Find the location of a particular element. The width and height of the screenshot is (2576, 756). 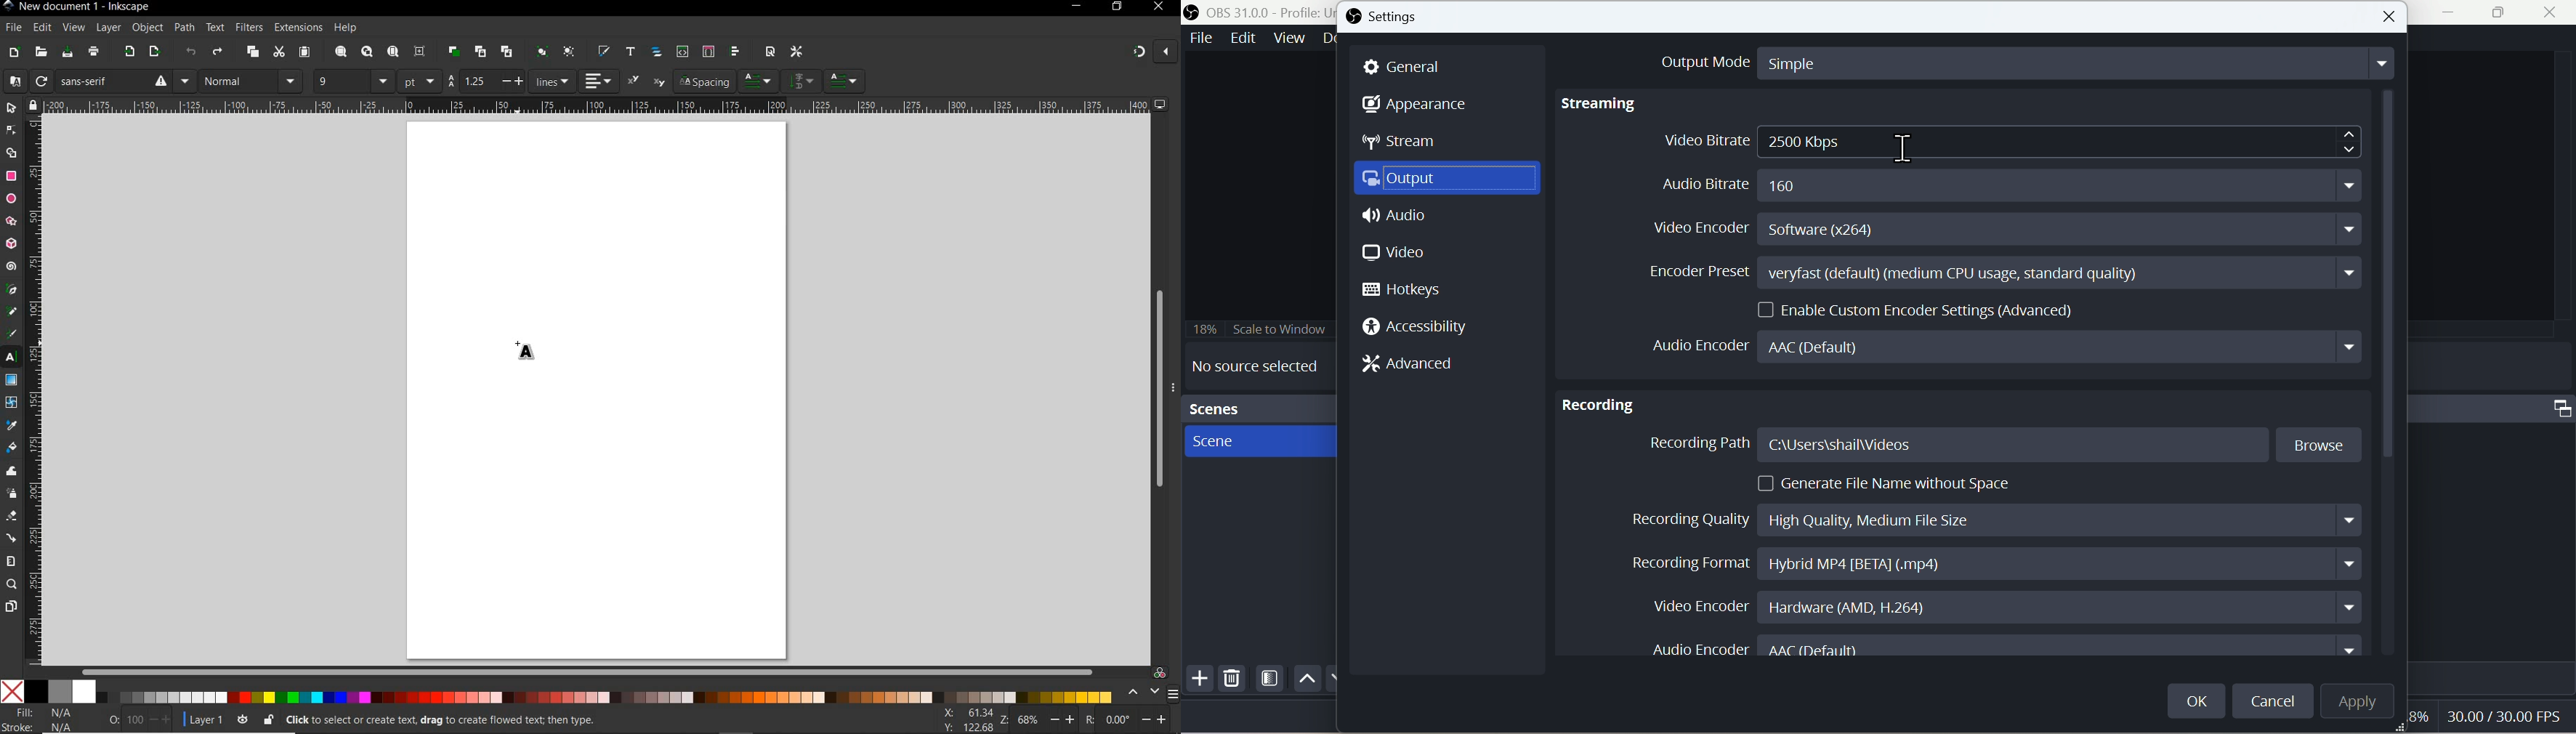

Accessi bility is located at coordinates (1424, 330).